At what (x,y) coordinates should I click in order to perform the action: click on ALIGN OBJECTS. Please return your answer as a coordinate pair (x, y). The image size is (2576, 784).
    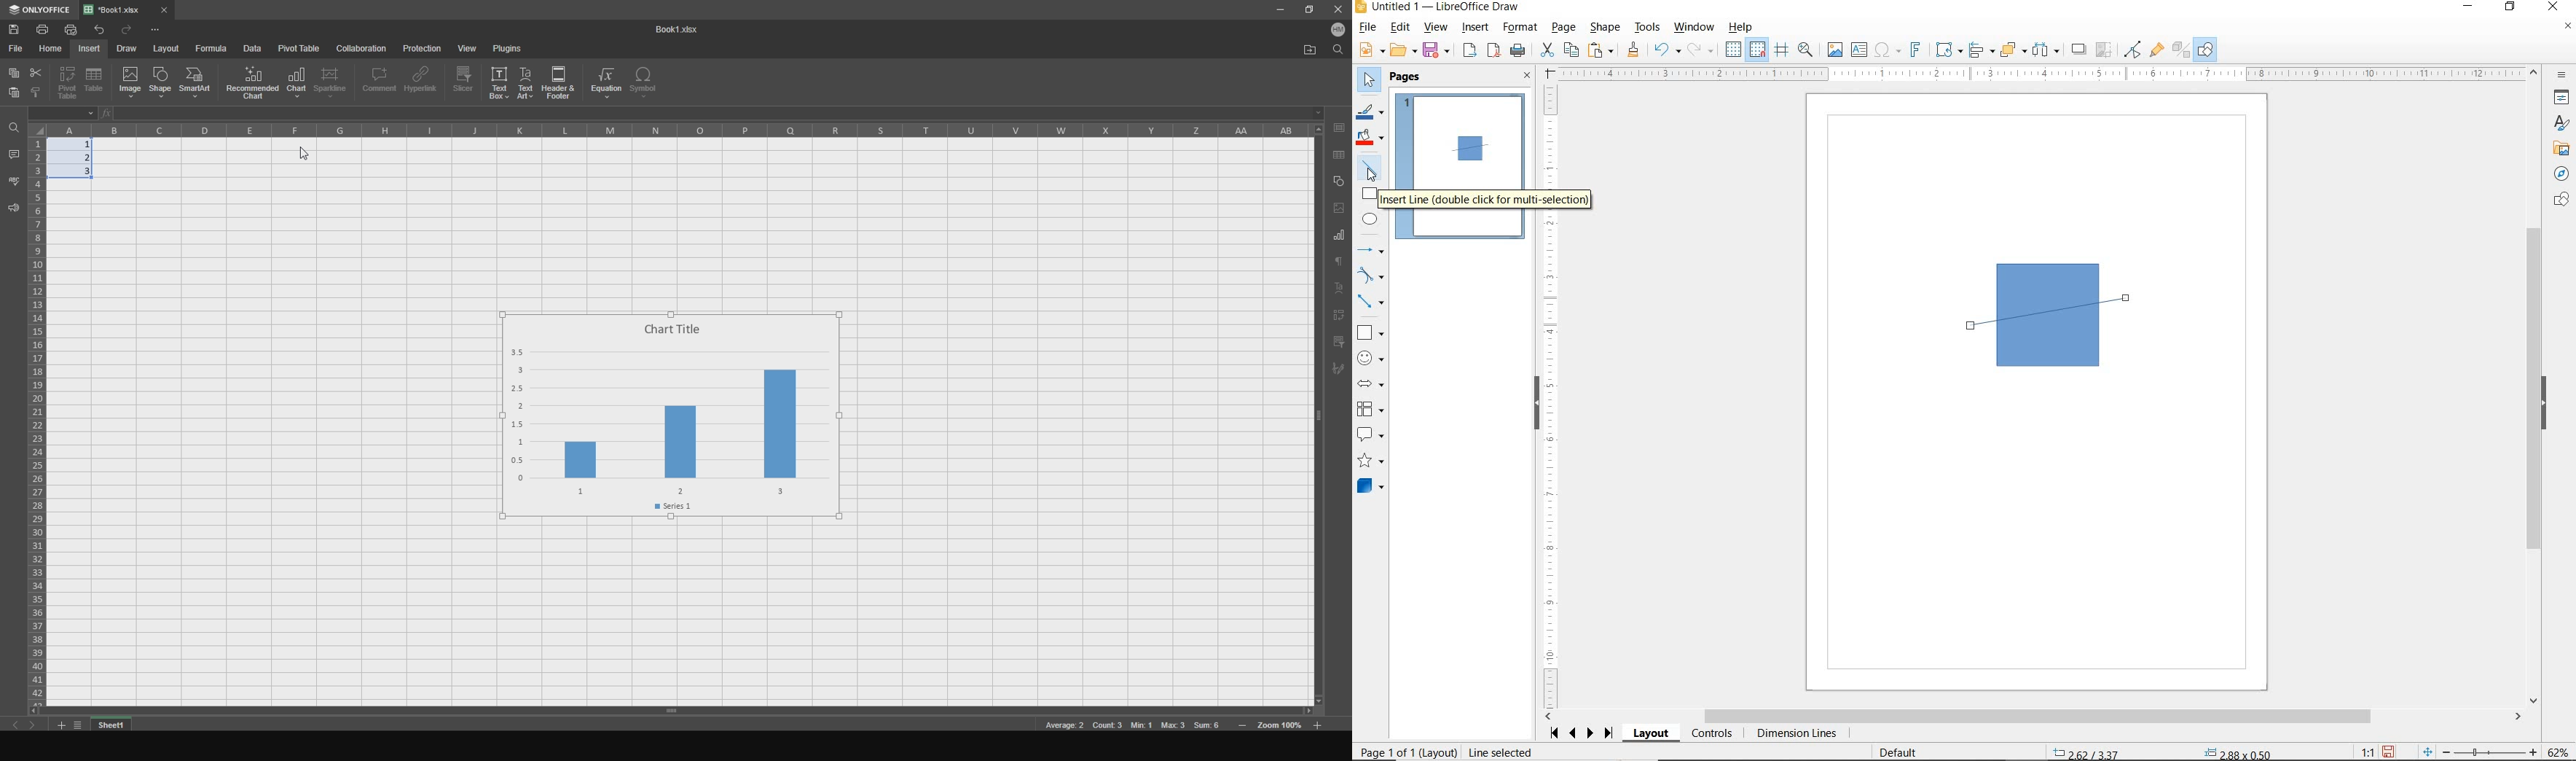
    Looking at the image, I should click on (1981, 50).